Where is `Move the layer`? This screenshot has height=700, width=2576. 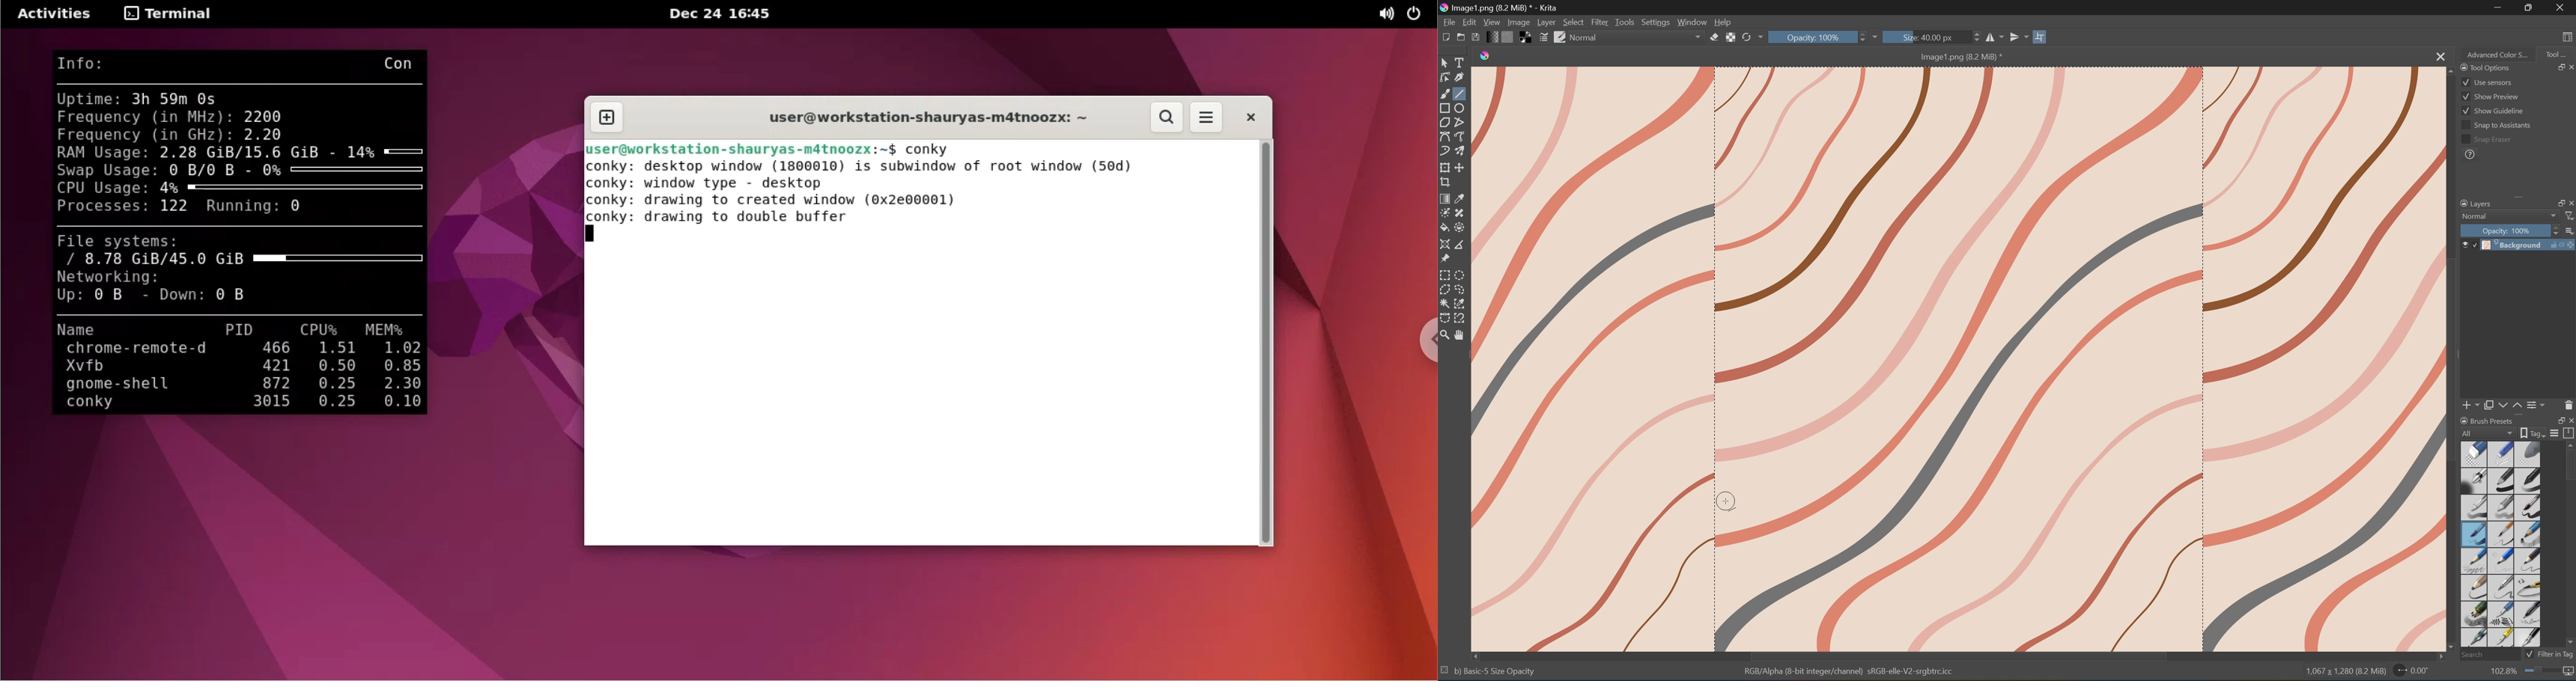 Move the layer is located at coordinates (1461, 167).